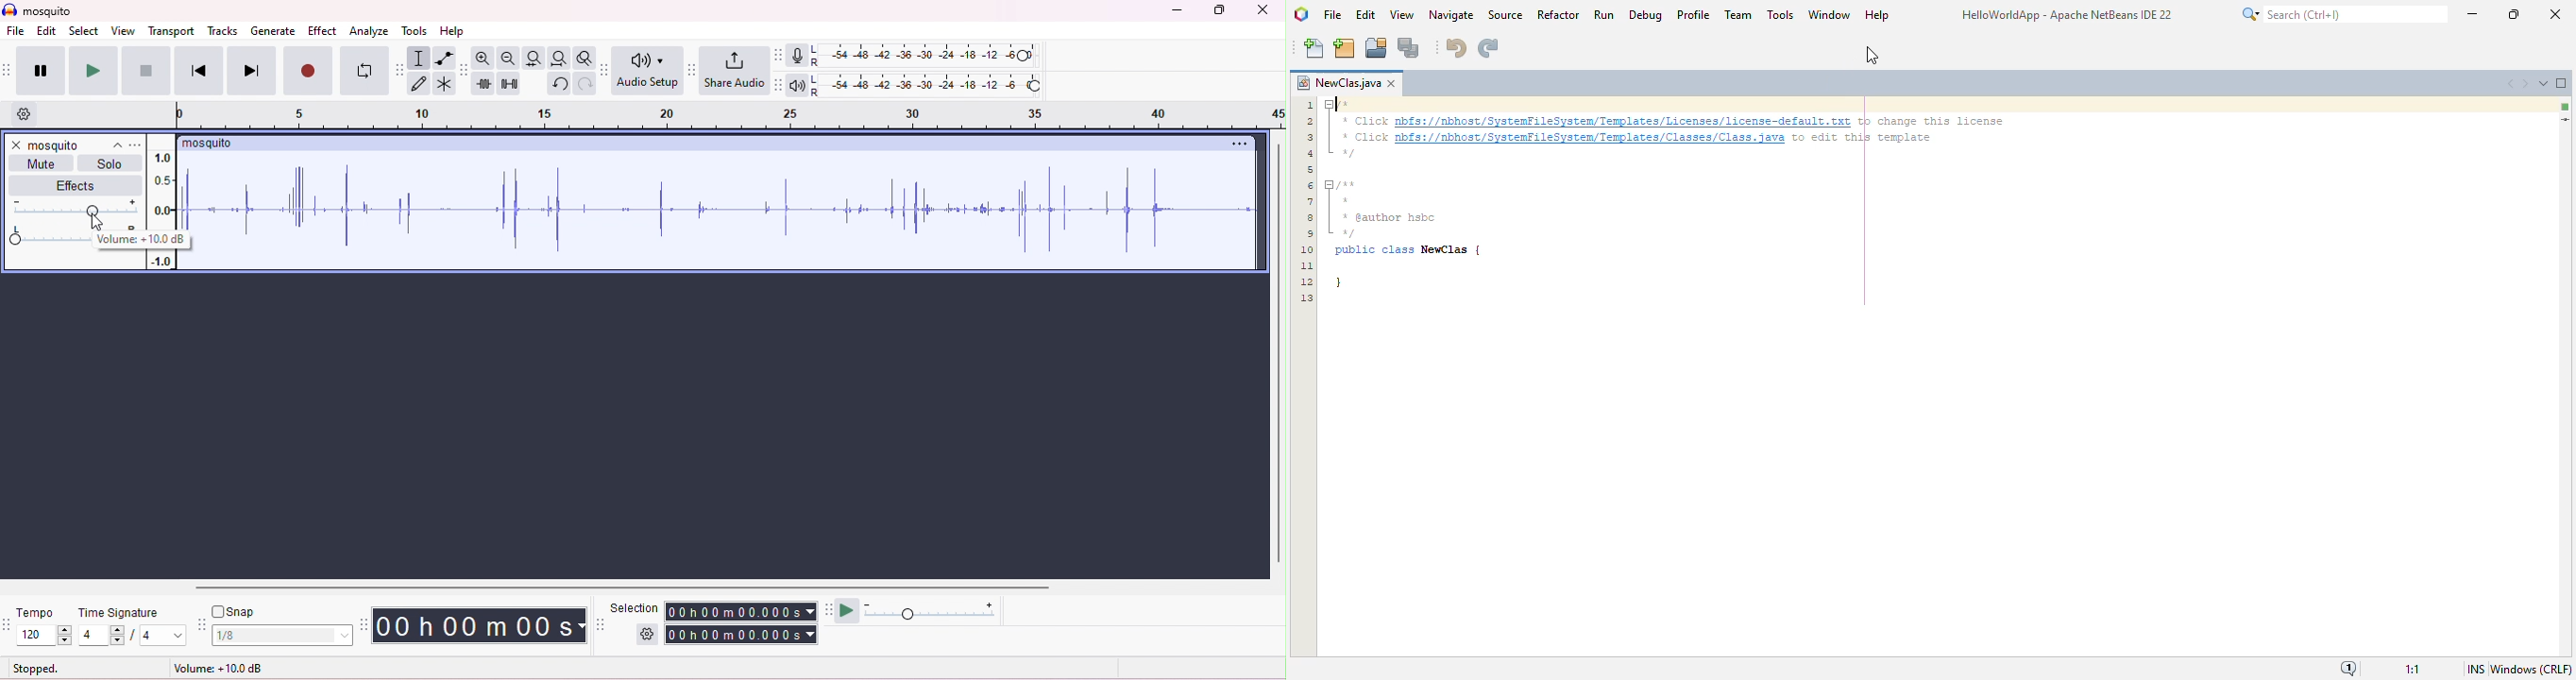 Image resolution: width=2576 pixels, height=700 pixels. What do you see at coordinates (600, 624) in the screenshot?
I see `selection tool bar` at bounding box center [600, 624].